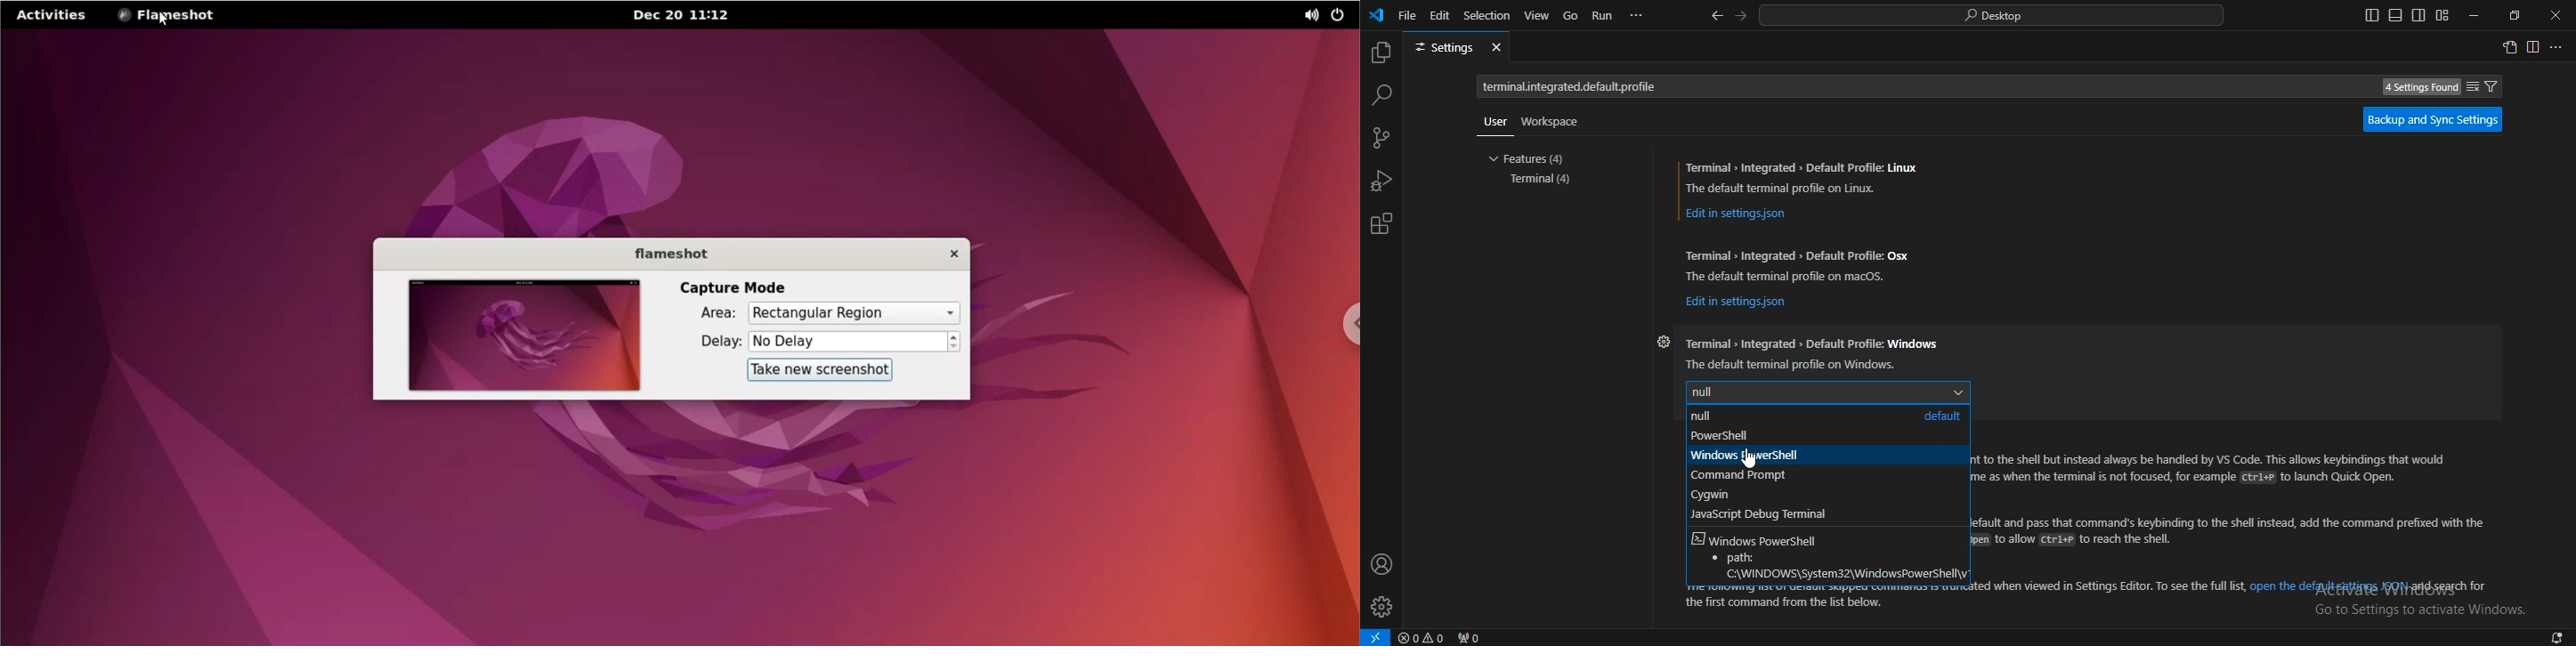 The height and width of the screenshot is (672, 2576). Describe the element at coordinates (1601, 16) in the screenshot. I see `run` at that location.